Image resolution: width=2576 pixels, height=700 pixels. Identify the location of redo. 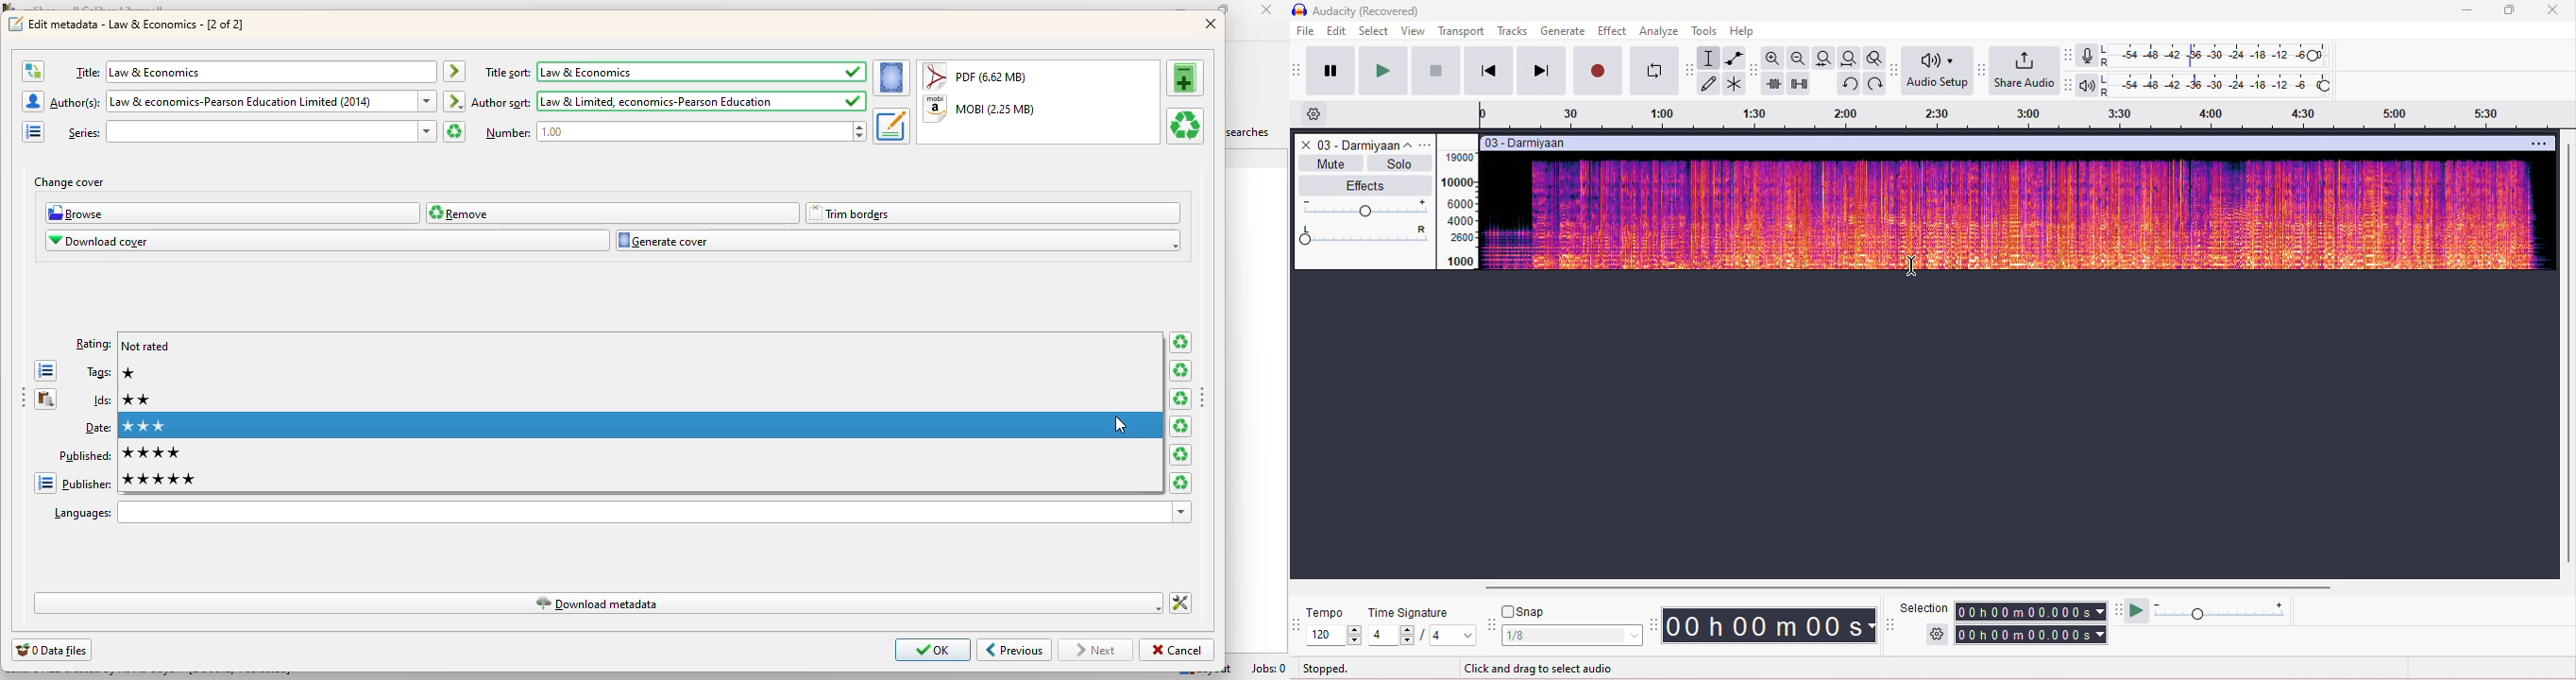
(1873, 83).